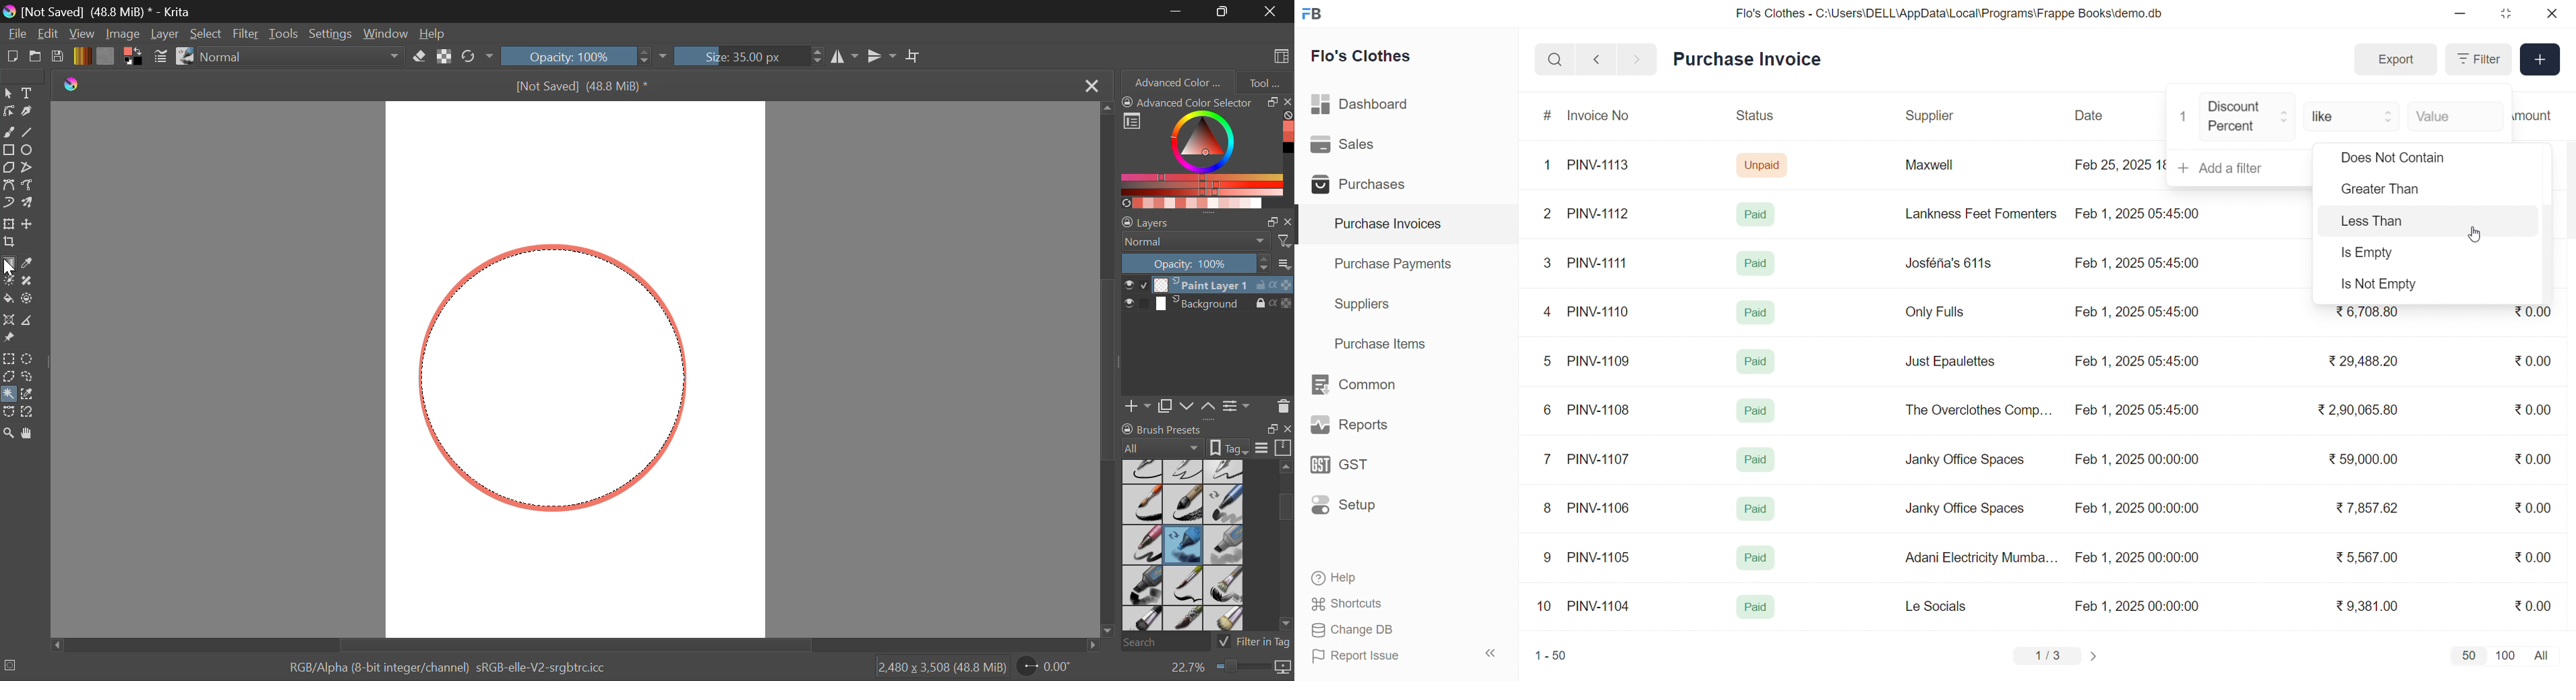 The height and width of the screenshot is (700, 2576). What do you see at coordinates (32, 204) in the screenshot?
I see `Multibrush Tool` at bounding box center [32, 204].